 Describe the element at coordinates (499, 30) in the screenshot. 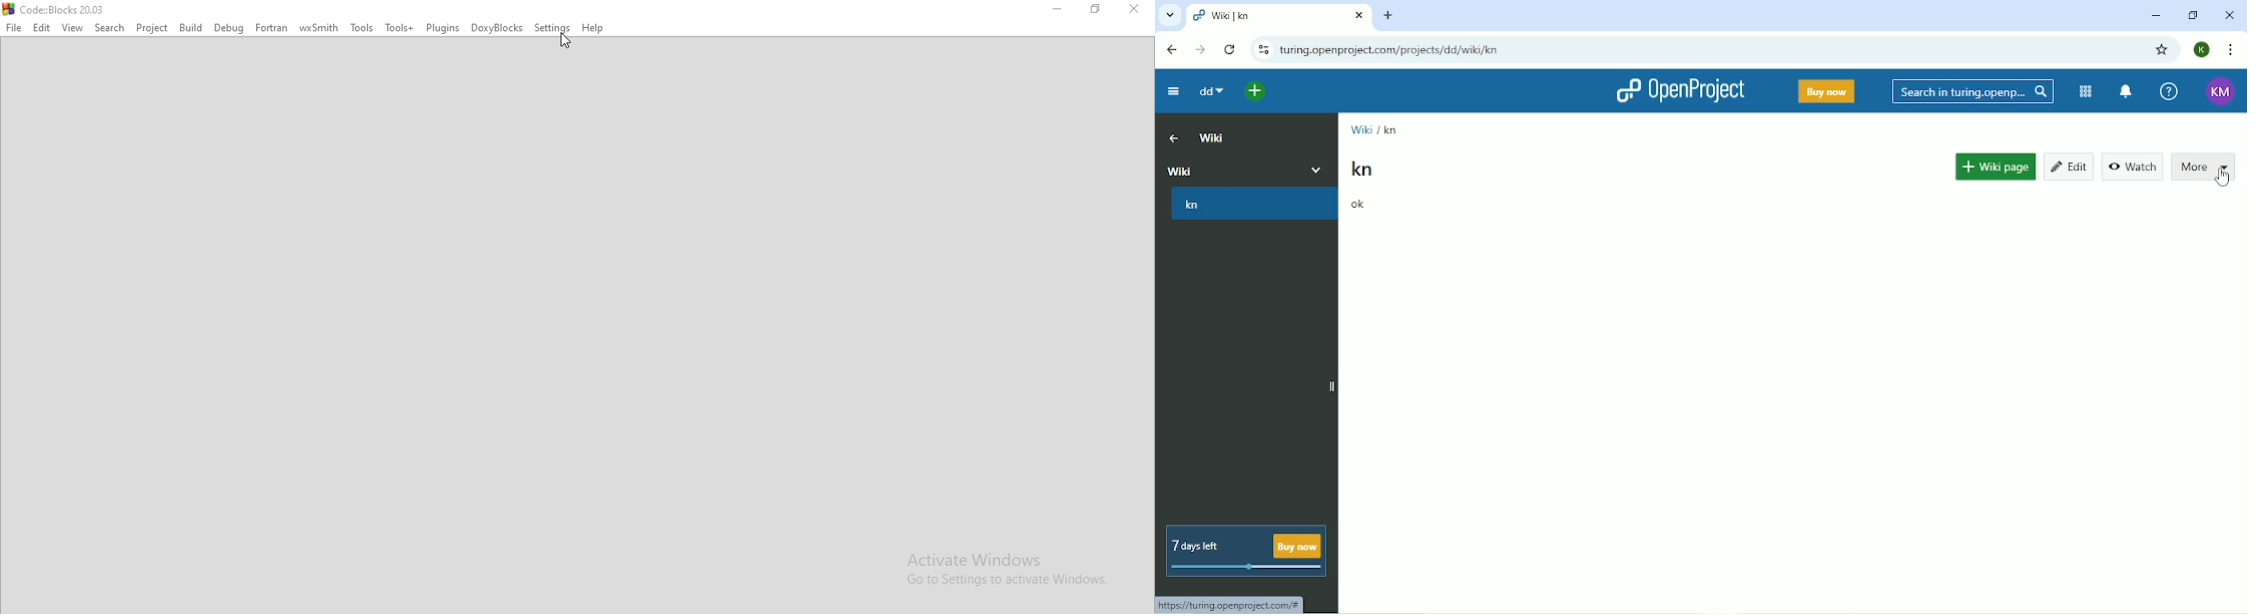

I see `DoxyBlocks` at that location.